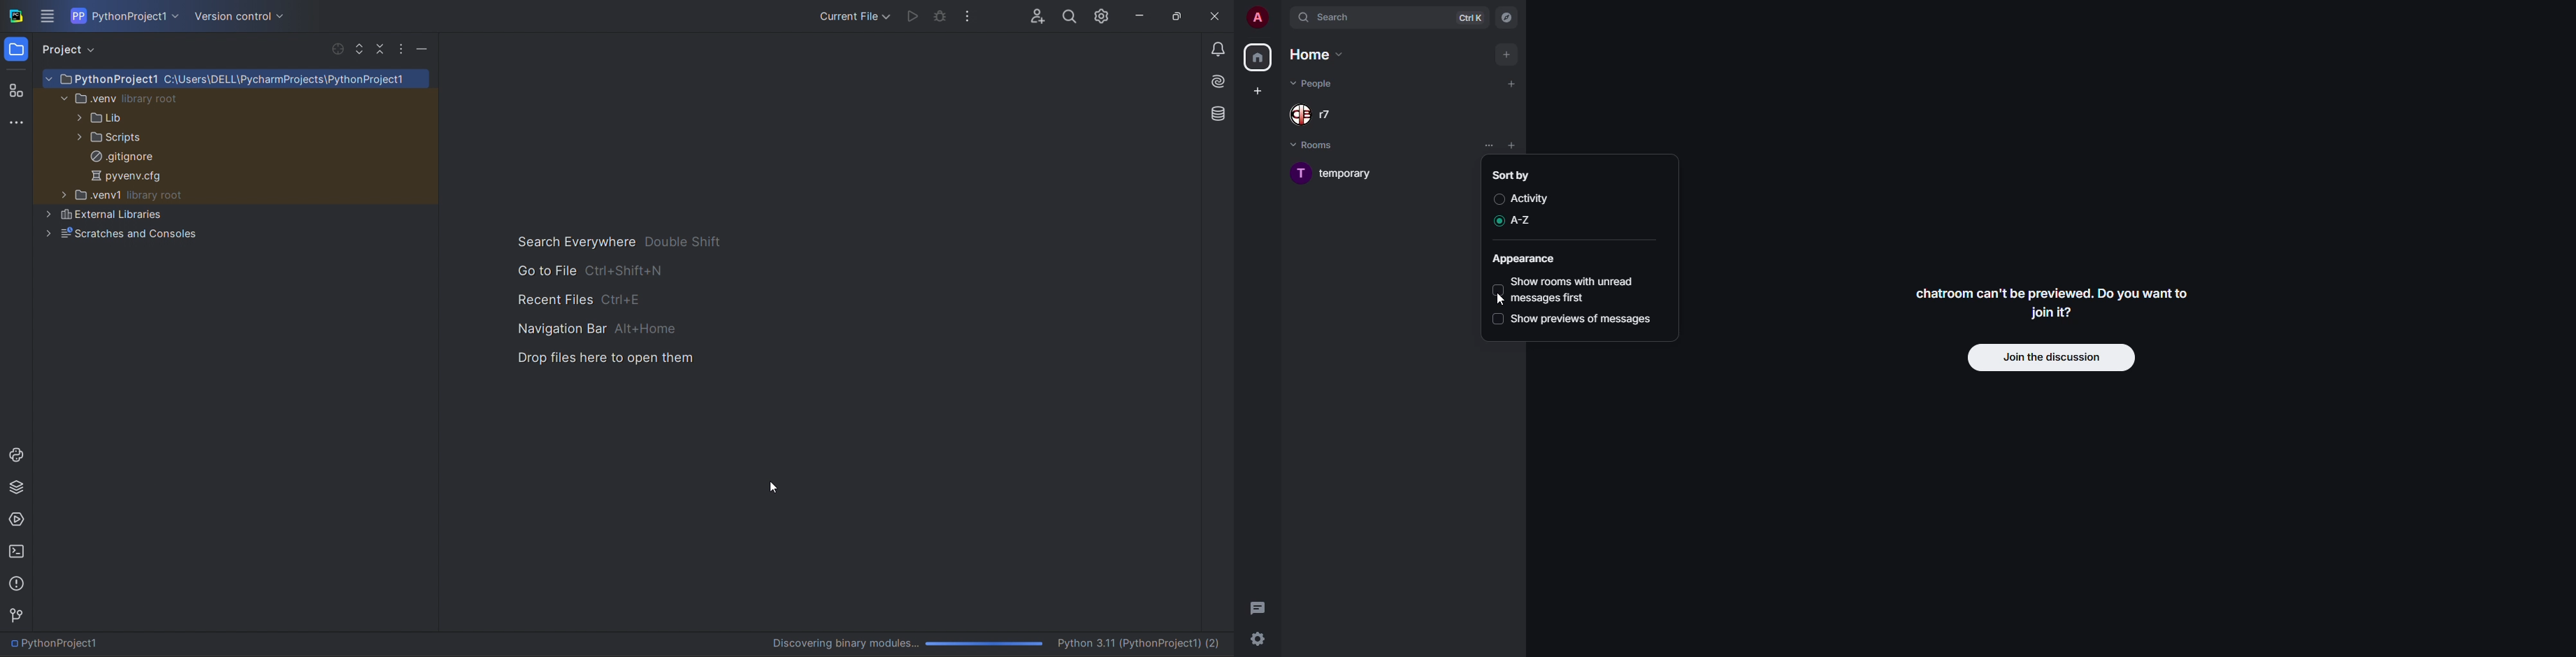 This screenshot has width=2576, height=672. Describe the element at coordinates (1319, 55) in the screenshot. I see `home` at that location.